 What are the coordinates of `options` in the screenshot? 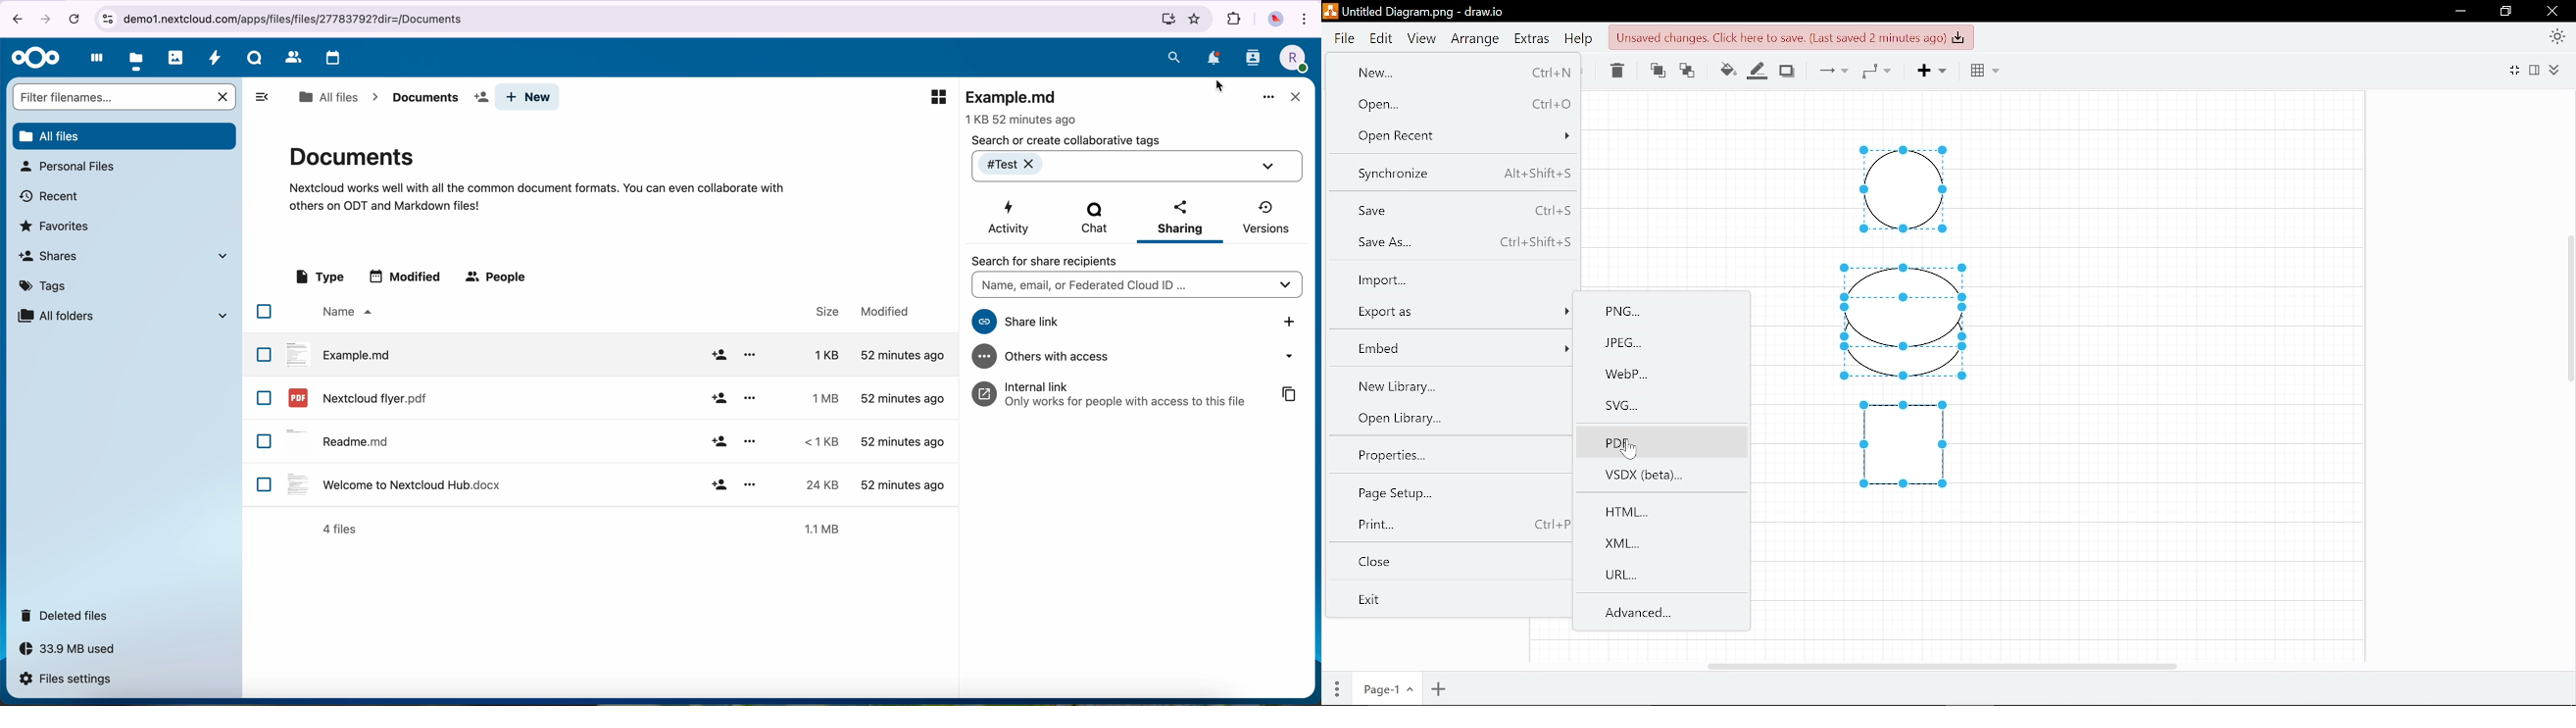 It's located at (751, 441).